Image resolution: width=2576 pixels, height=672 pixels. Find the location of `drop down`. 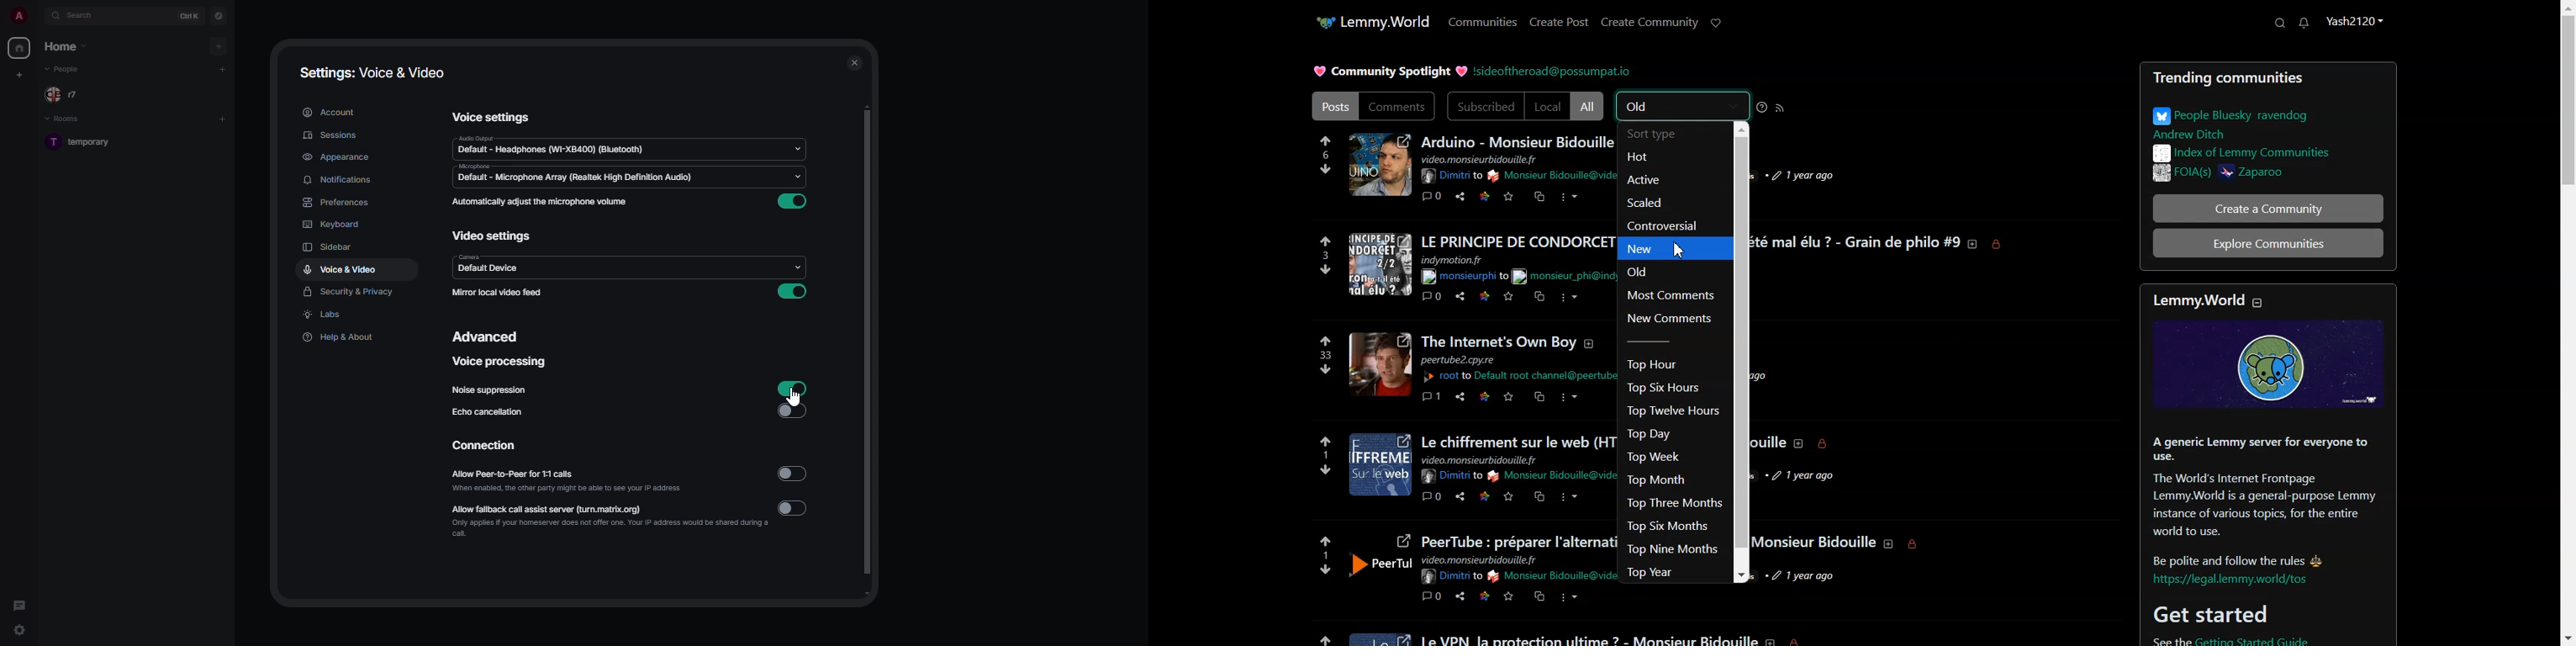

drop down is located at coordinates (801, 149).